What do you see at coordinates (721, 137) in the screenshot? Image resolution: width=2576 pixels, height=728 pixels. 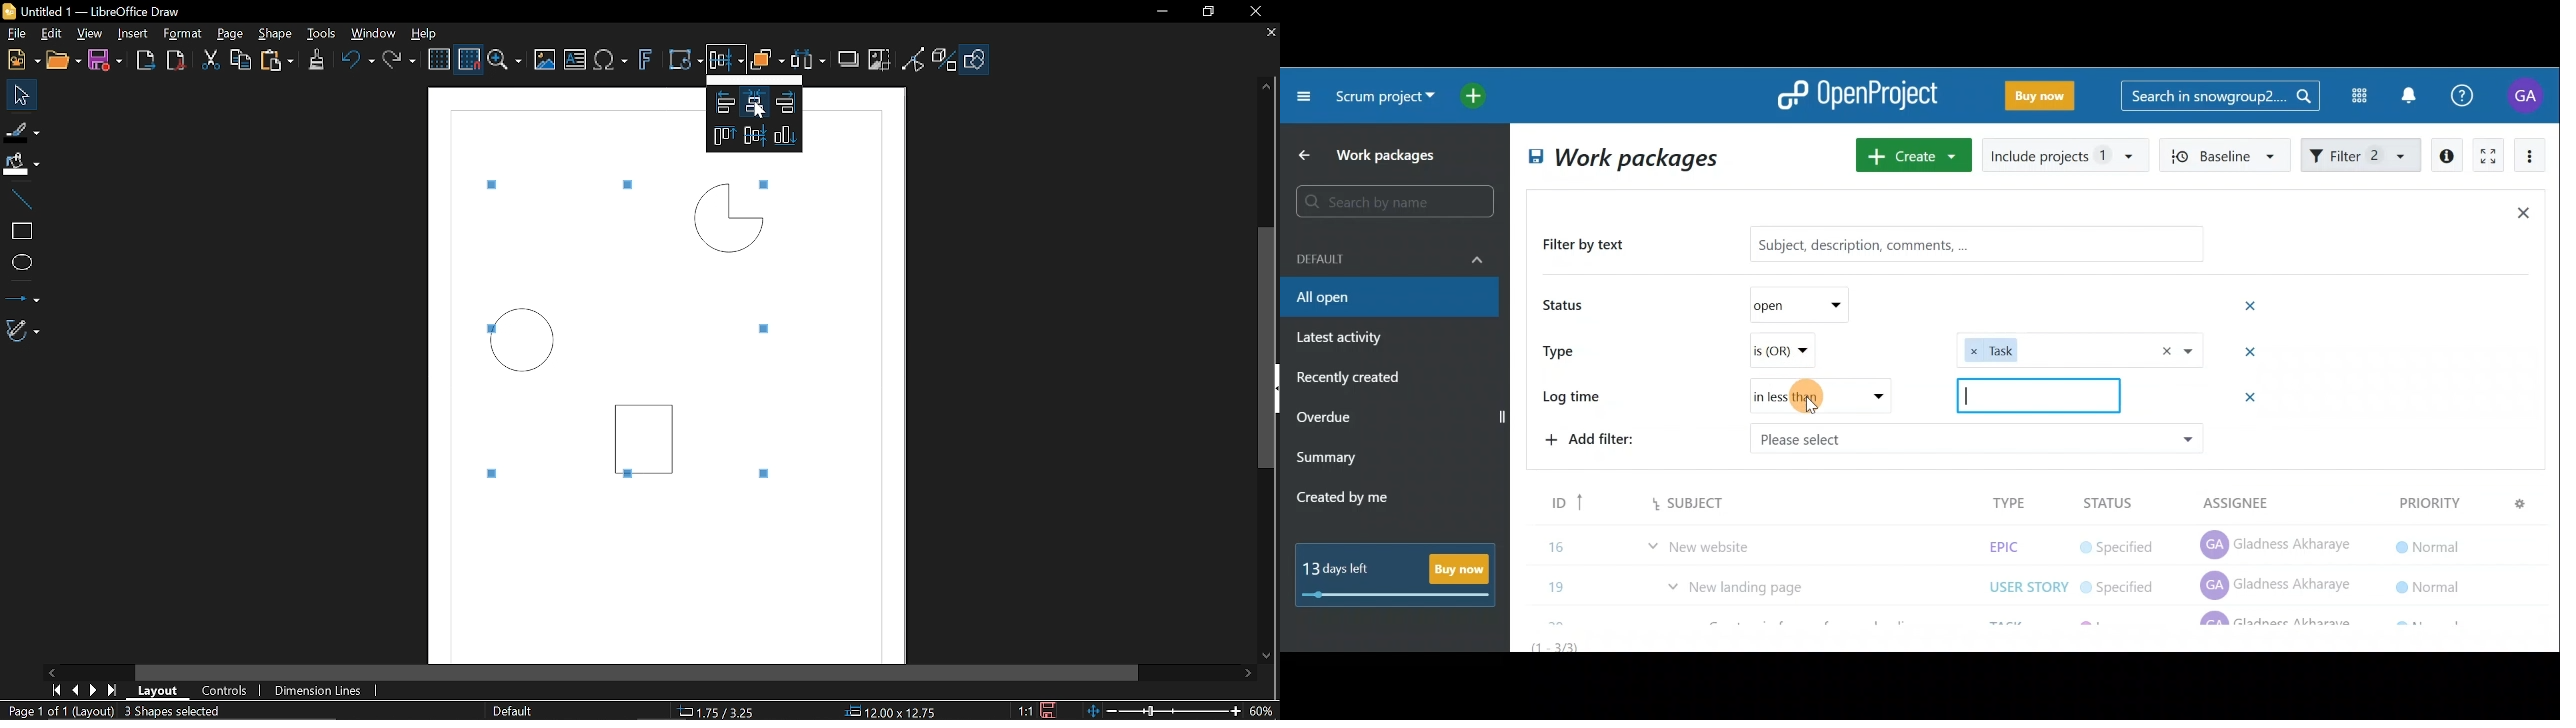 I see `Align top` at bounding box center [721, 137].